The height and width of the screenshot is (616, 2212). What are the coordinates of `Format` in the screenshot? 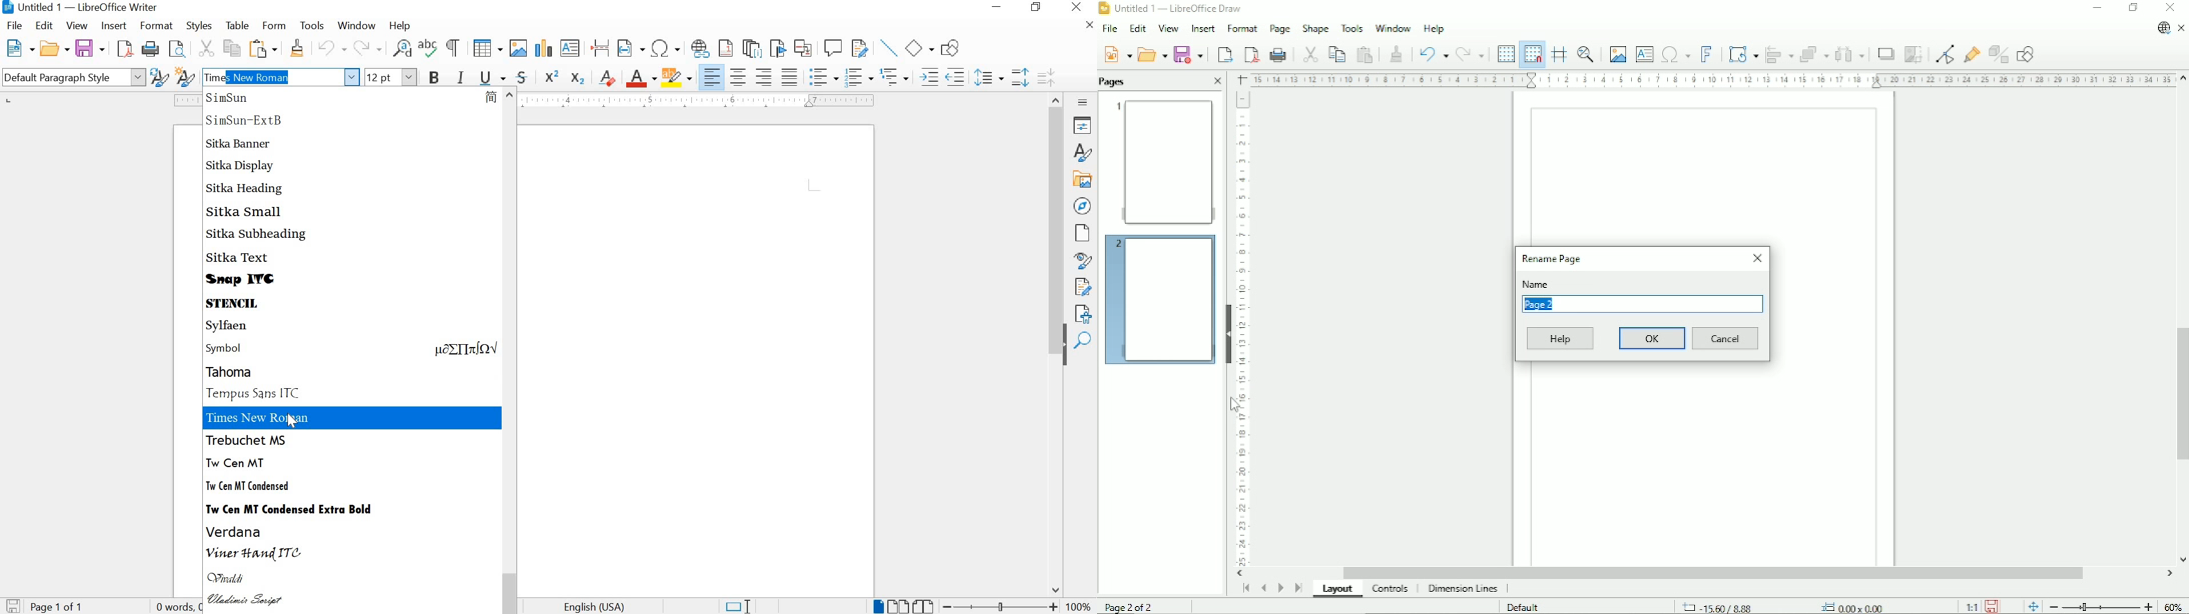 It's located at (1241, 29).